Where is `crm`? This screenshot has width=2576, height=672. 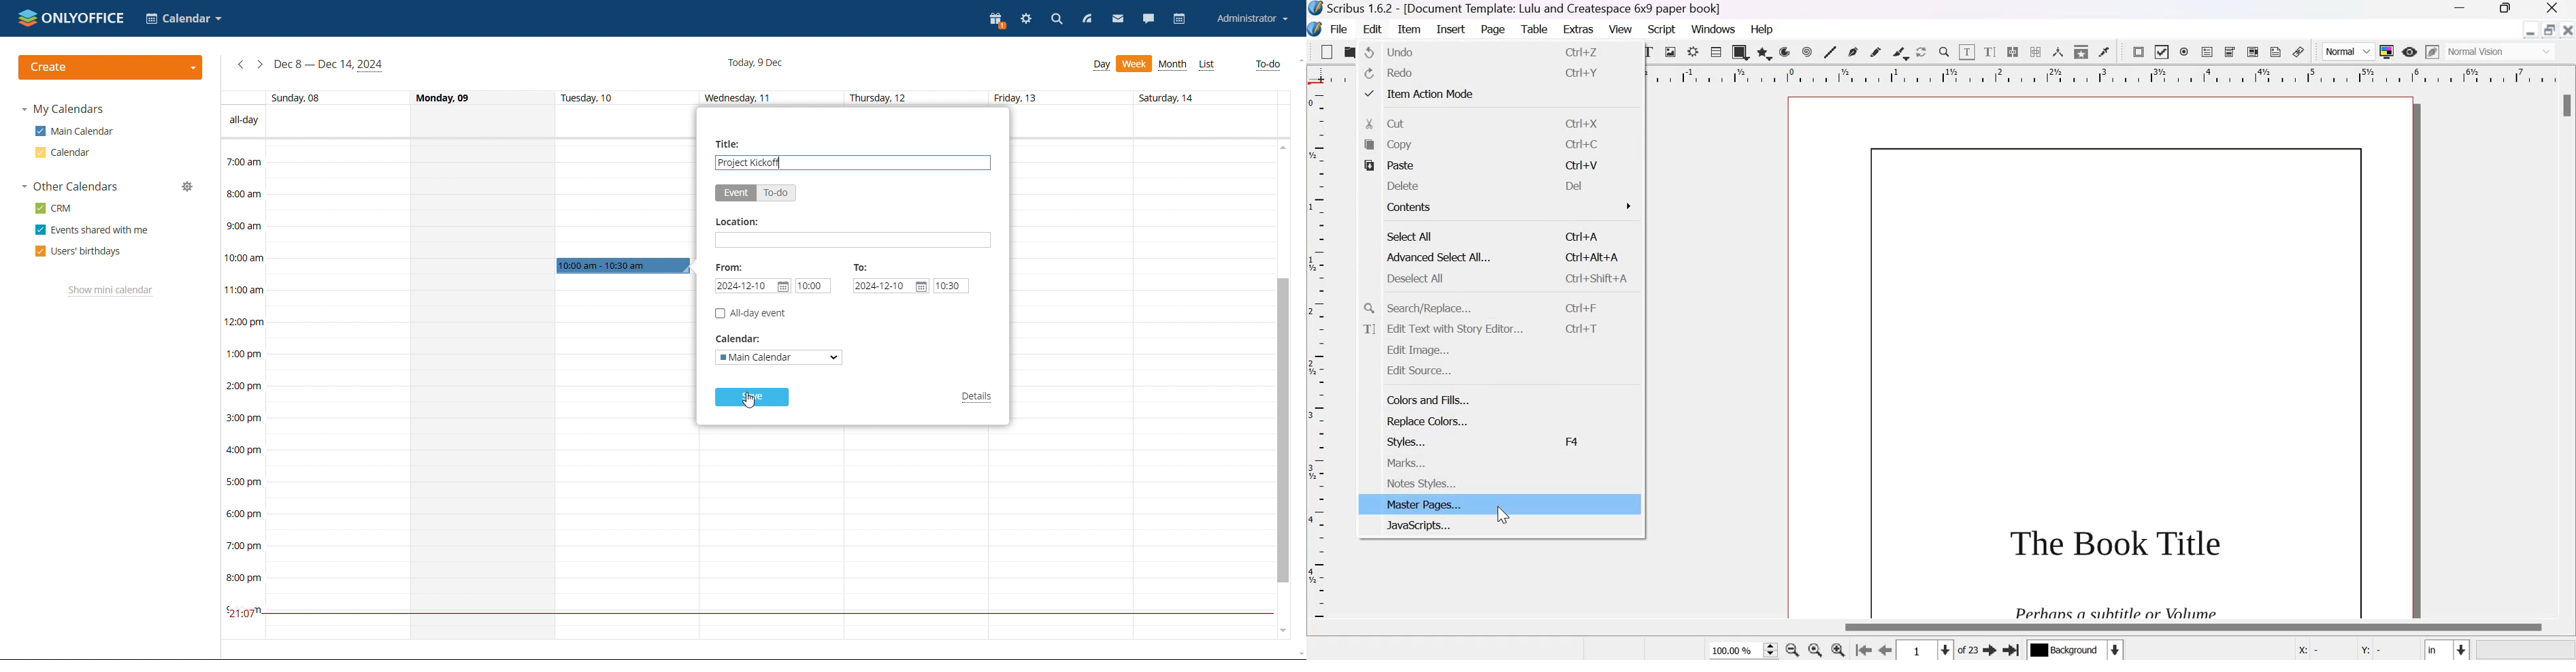
crm is located at coordinates (54, 208).